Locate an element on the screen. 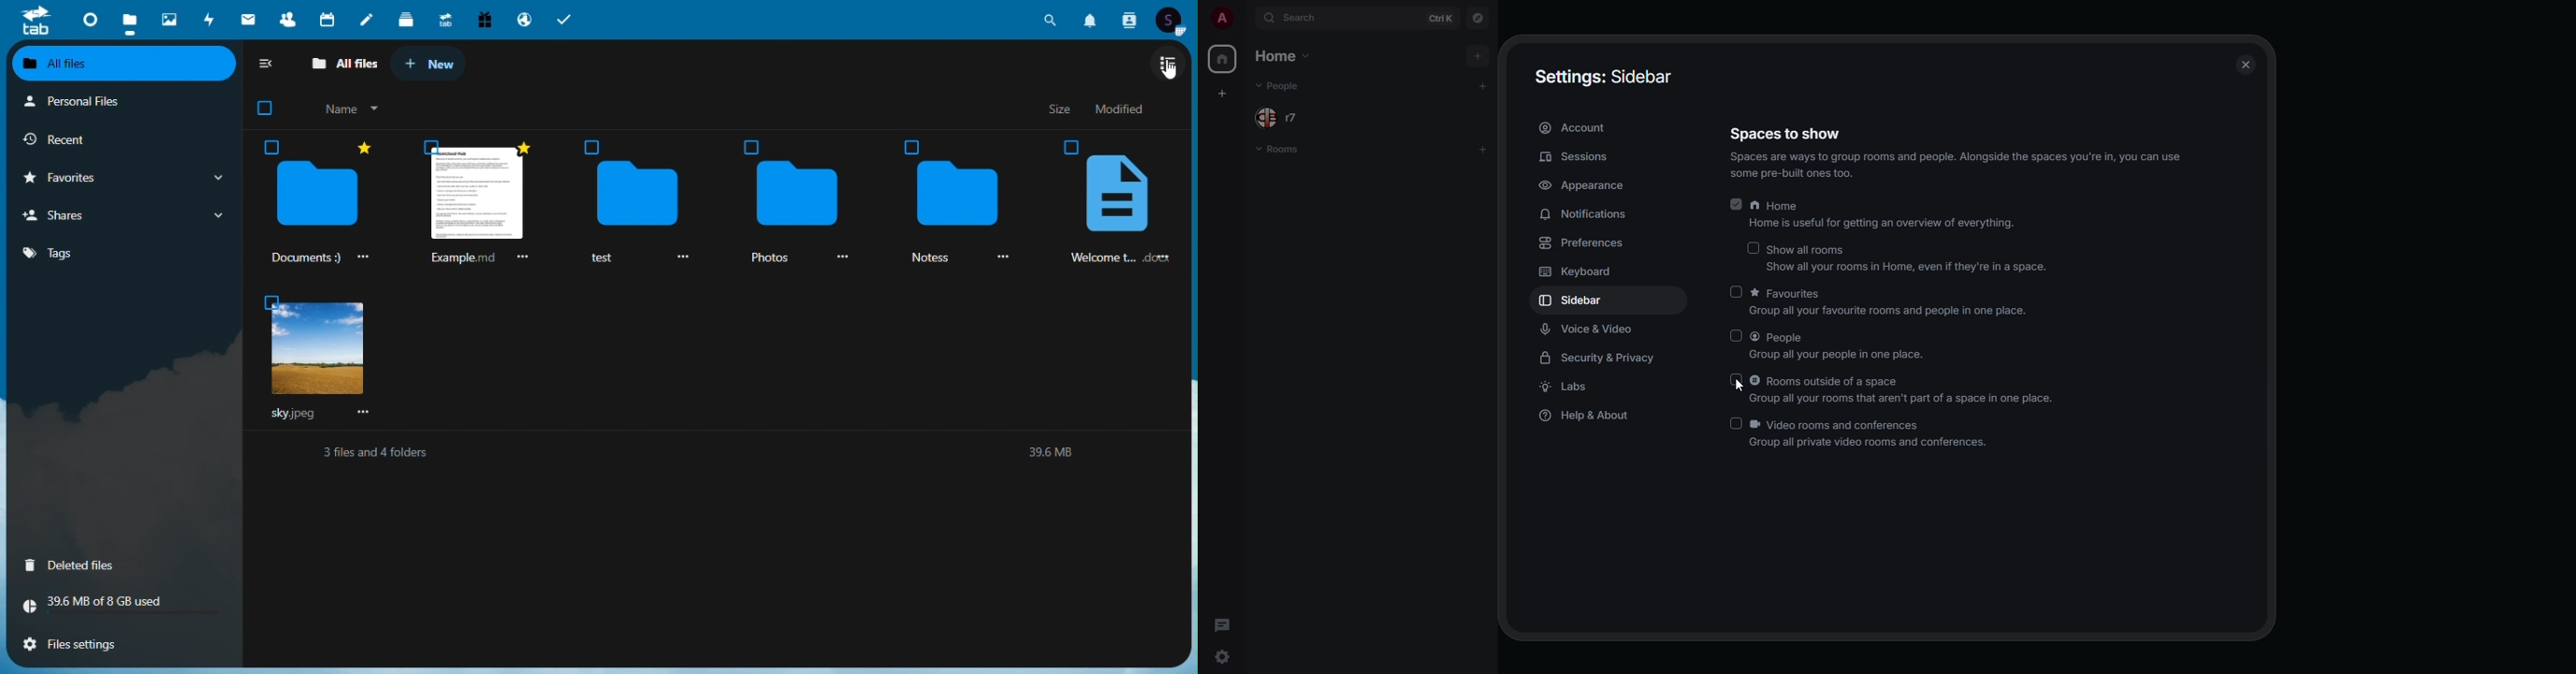 The height and width of the screenshot is (700, 2576). test is located at coordinates (605, 260).